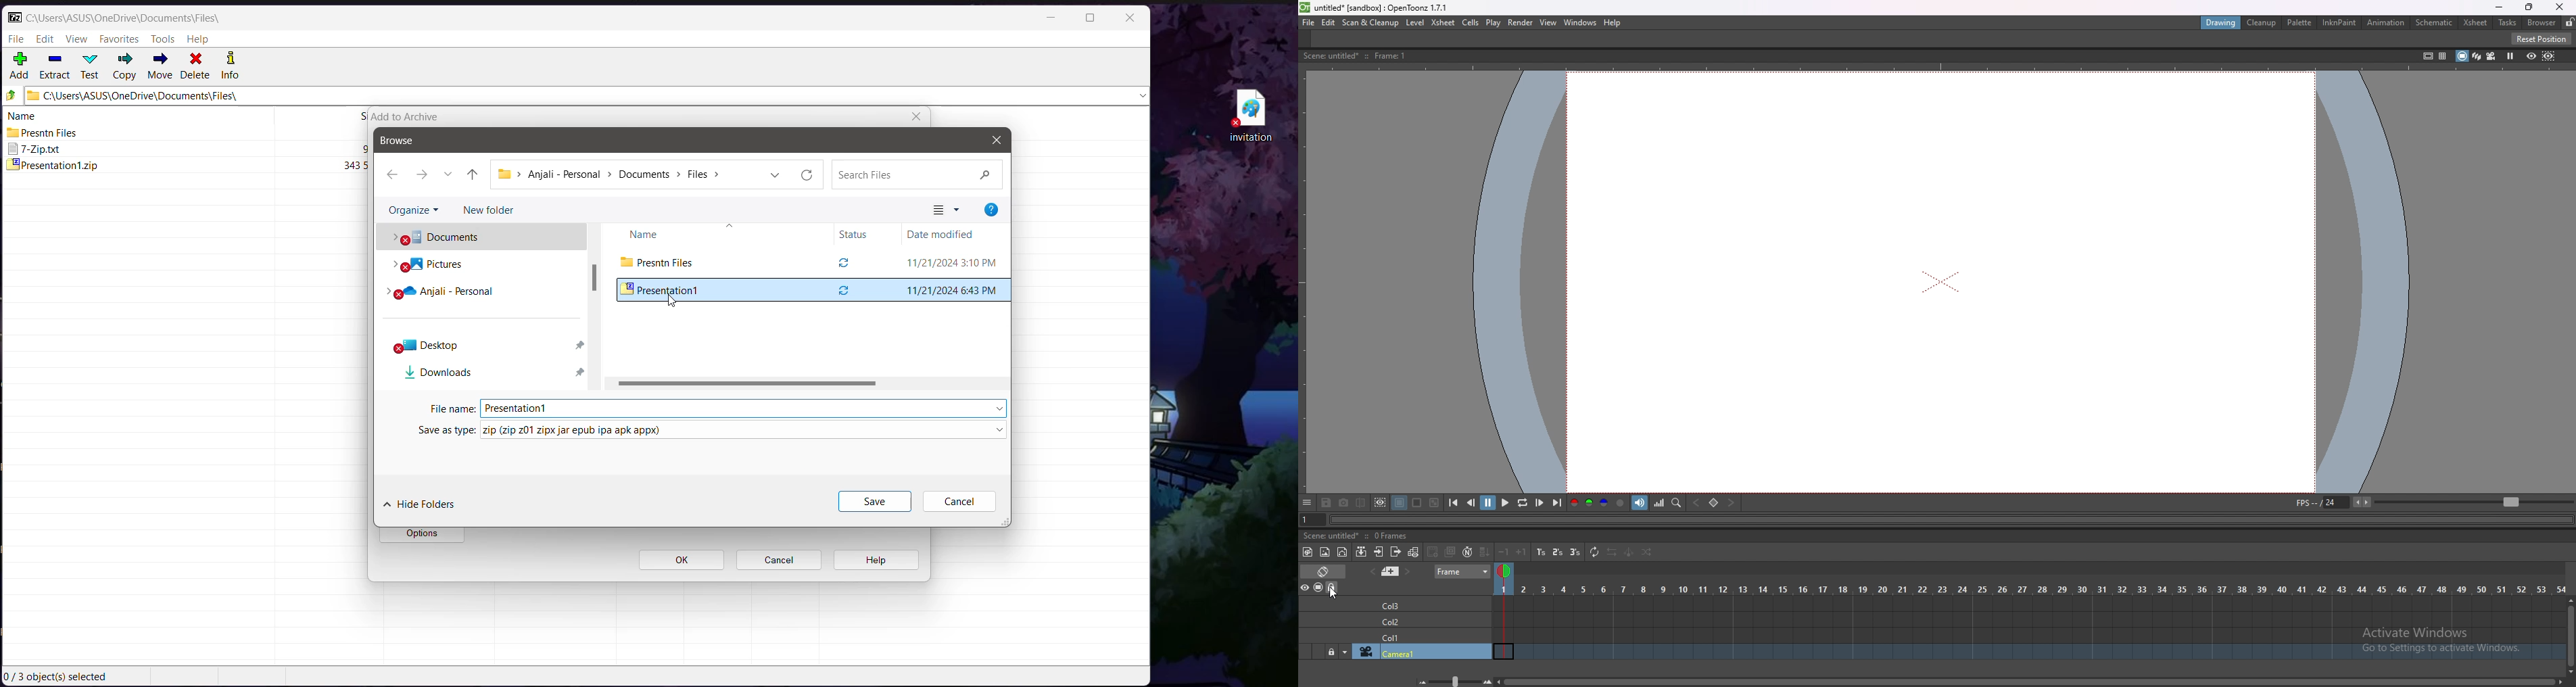  I want to click on Close, so click(1129, 19).